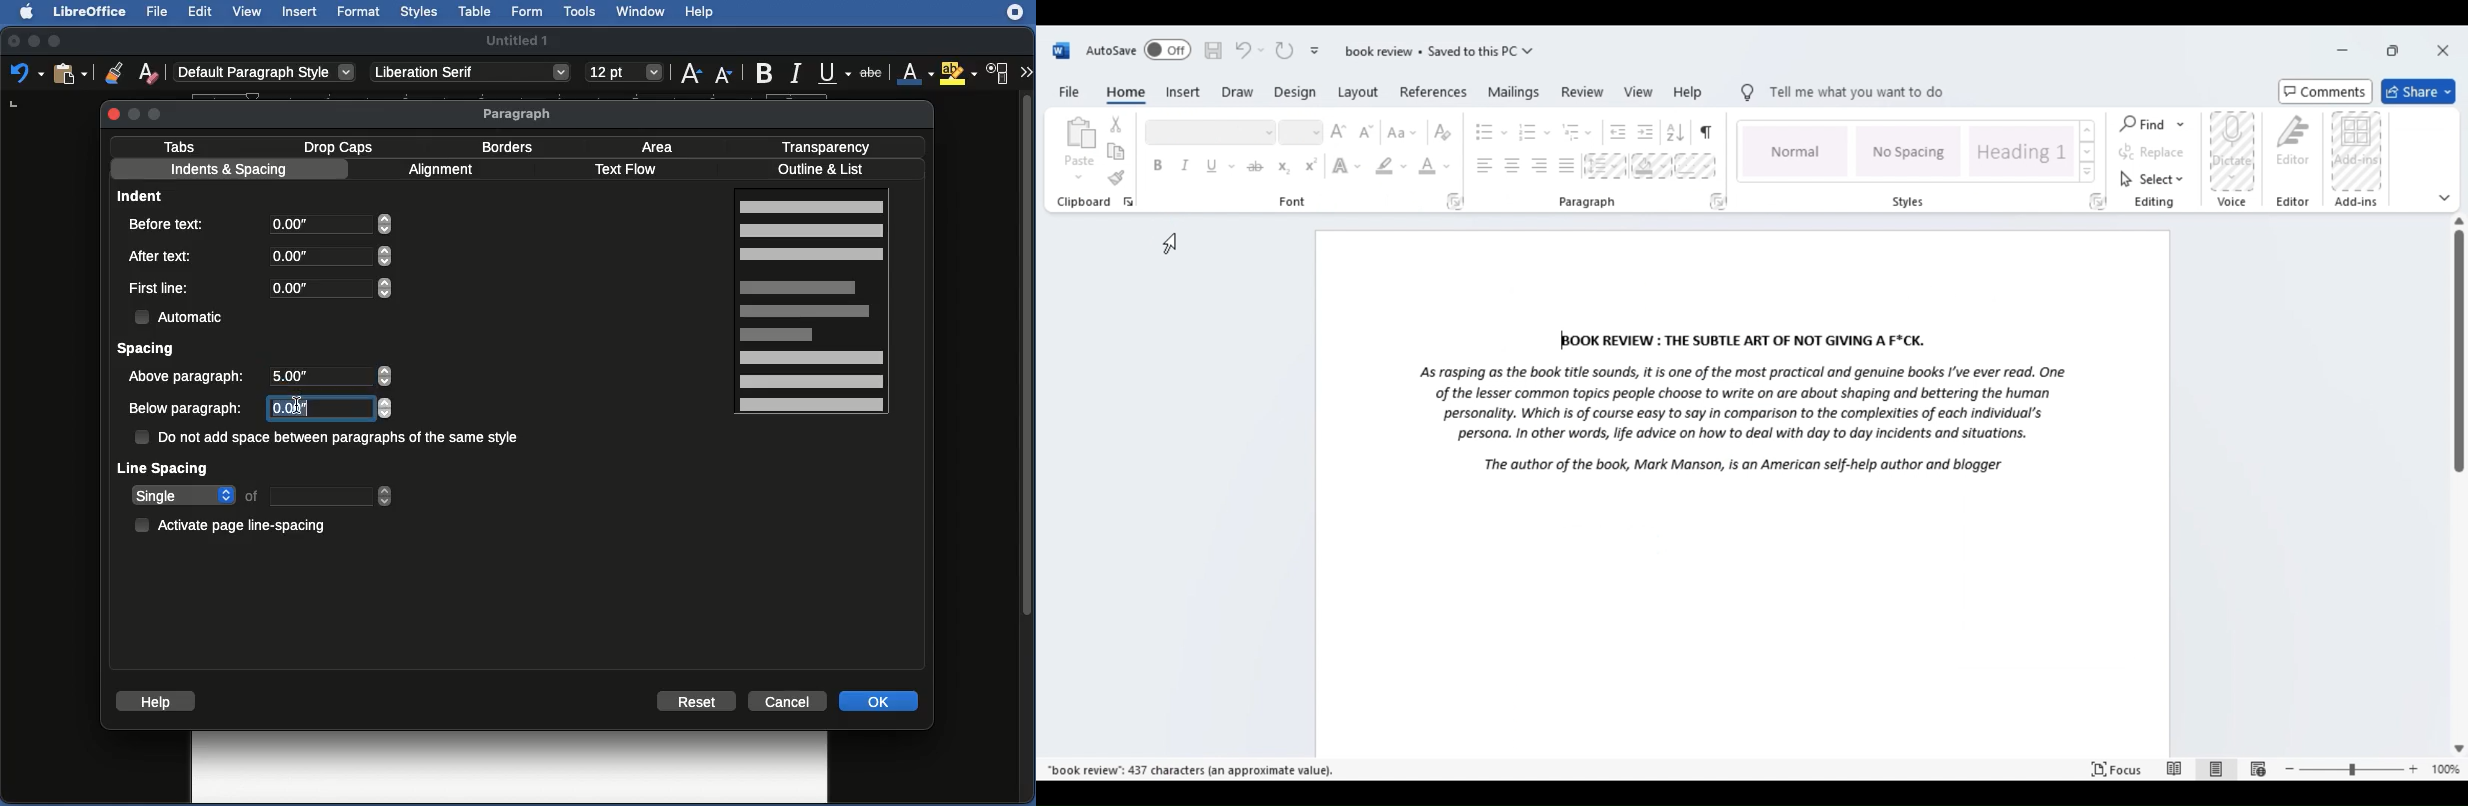 The height and width of the screenshot is (812, 2492). I want to click on More, so click(1025, 70).